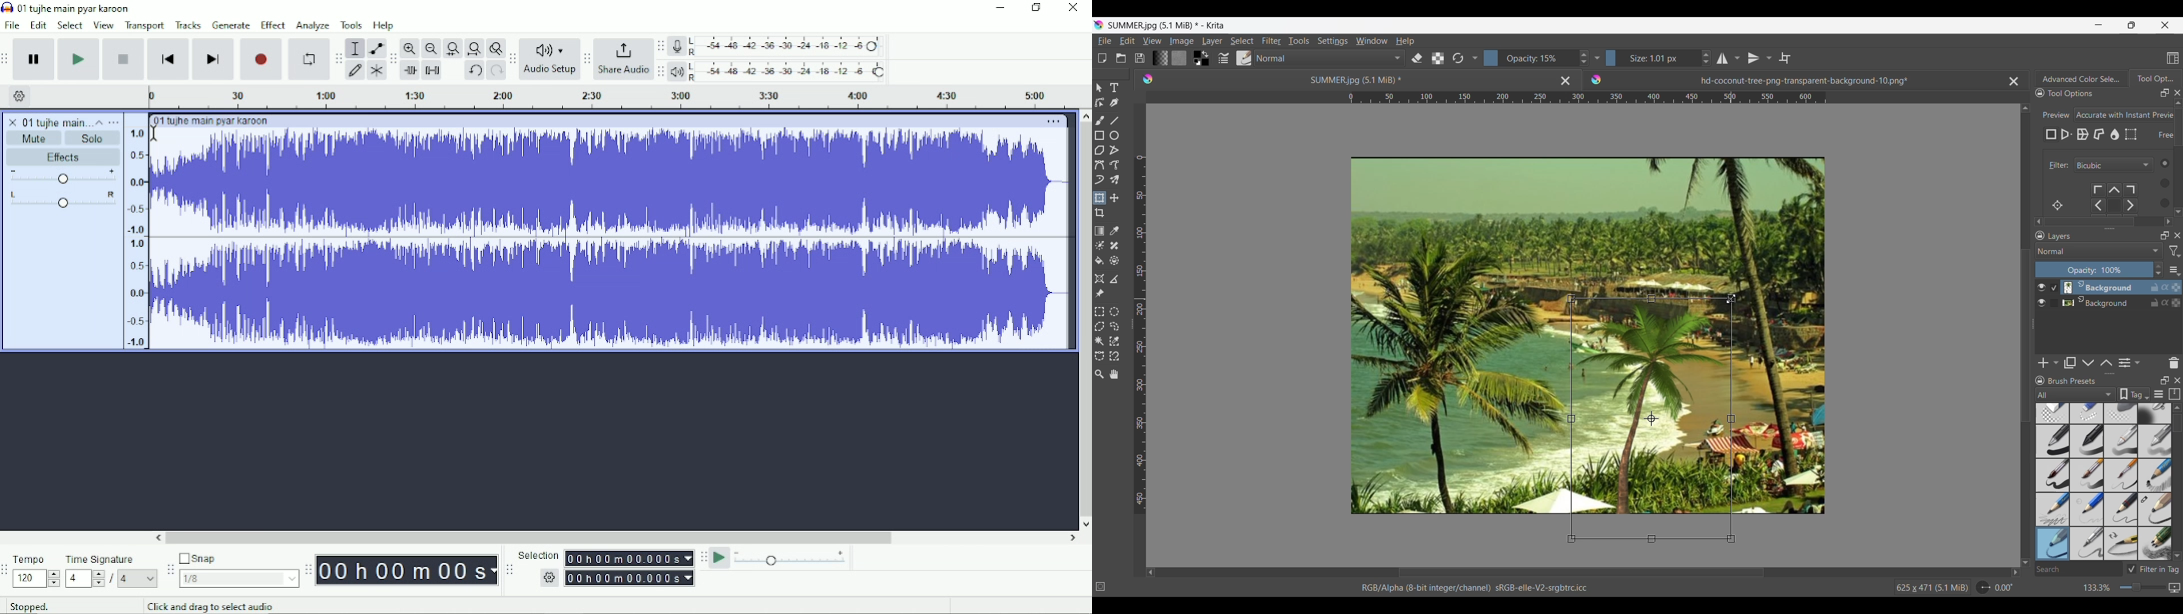  Describe the element at coordinates (2131, 134) in the screenshot. I see `Mesh` at that location.